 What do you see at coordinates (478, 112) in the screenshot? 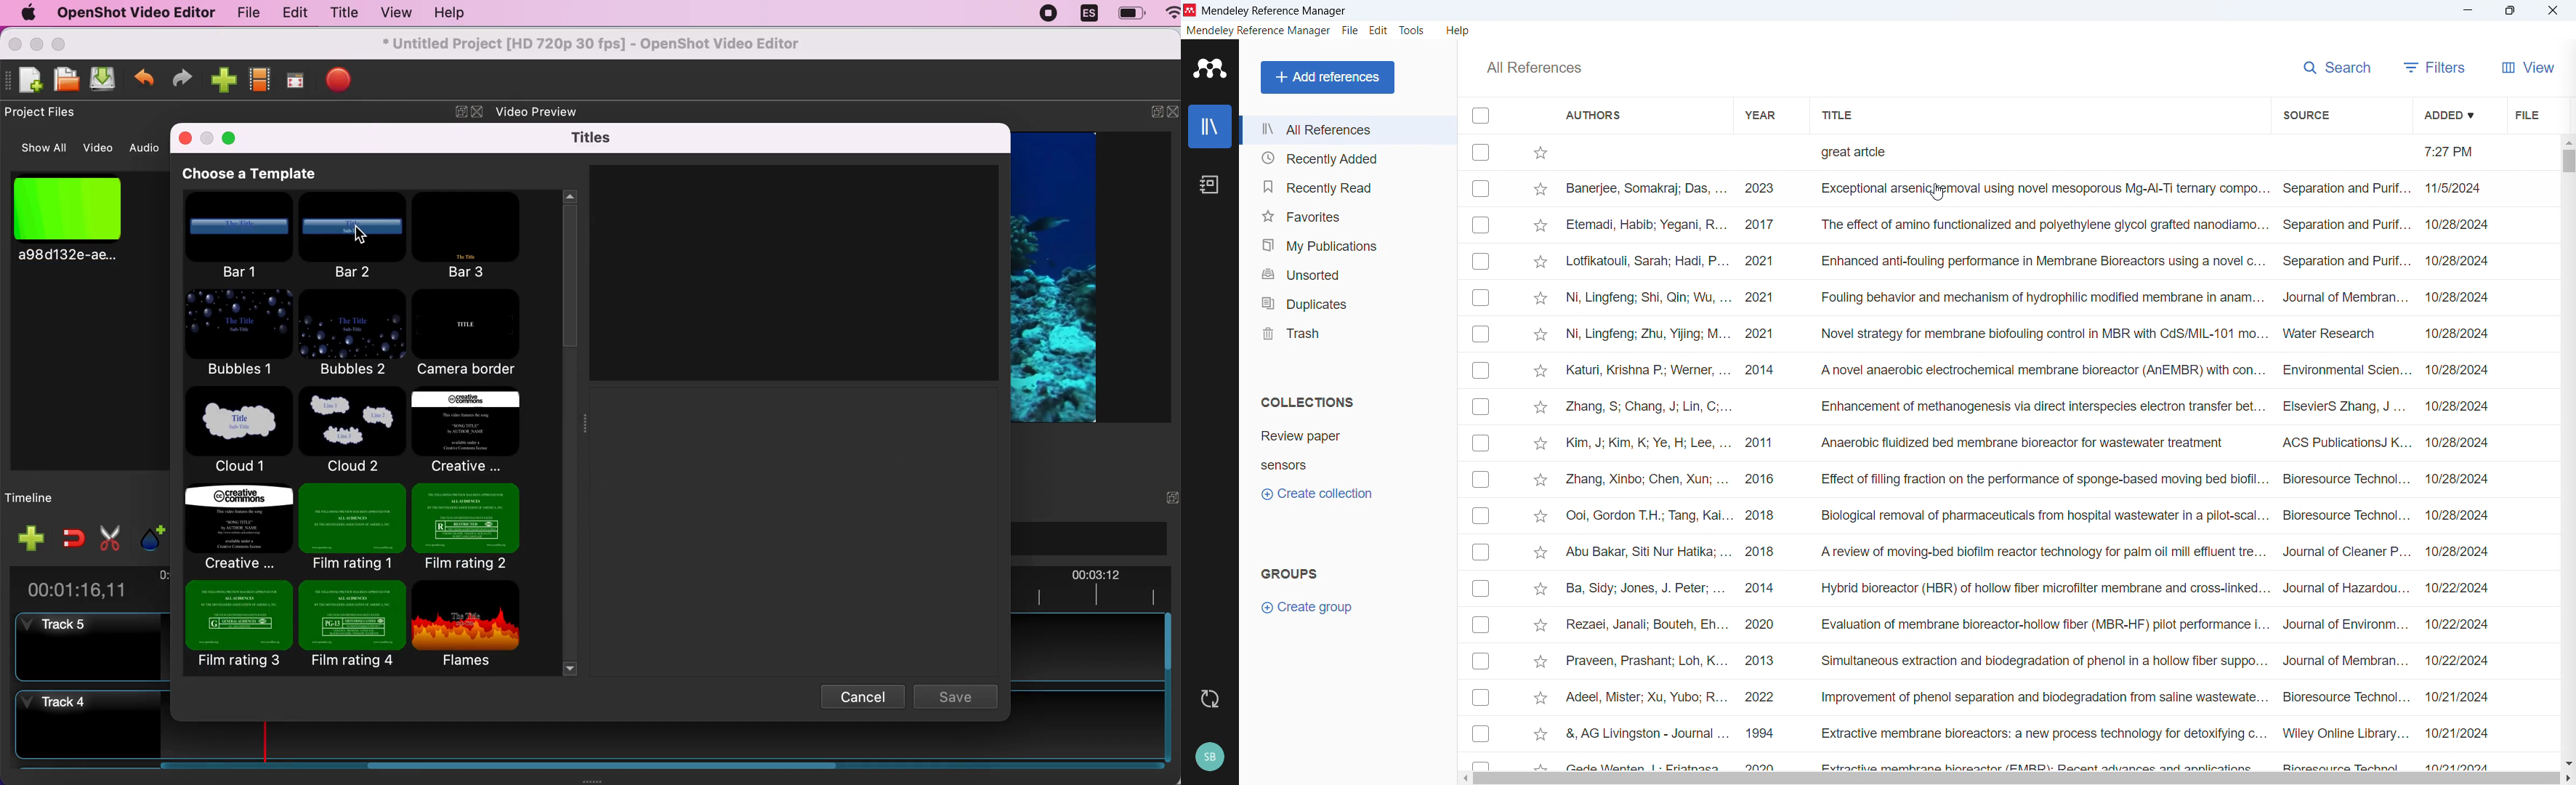
I see `close` at bounding box center [478, 112].